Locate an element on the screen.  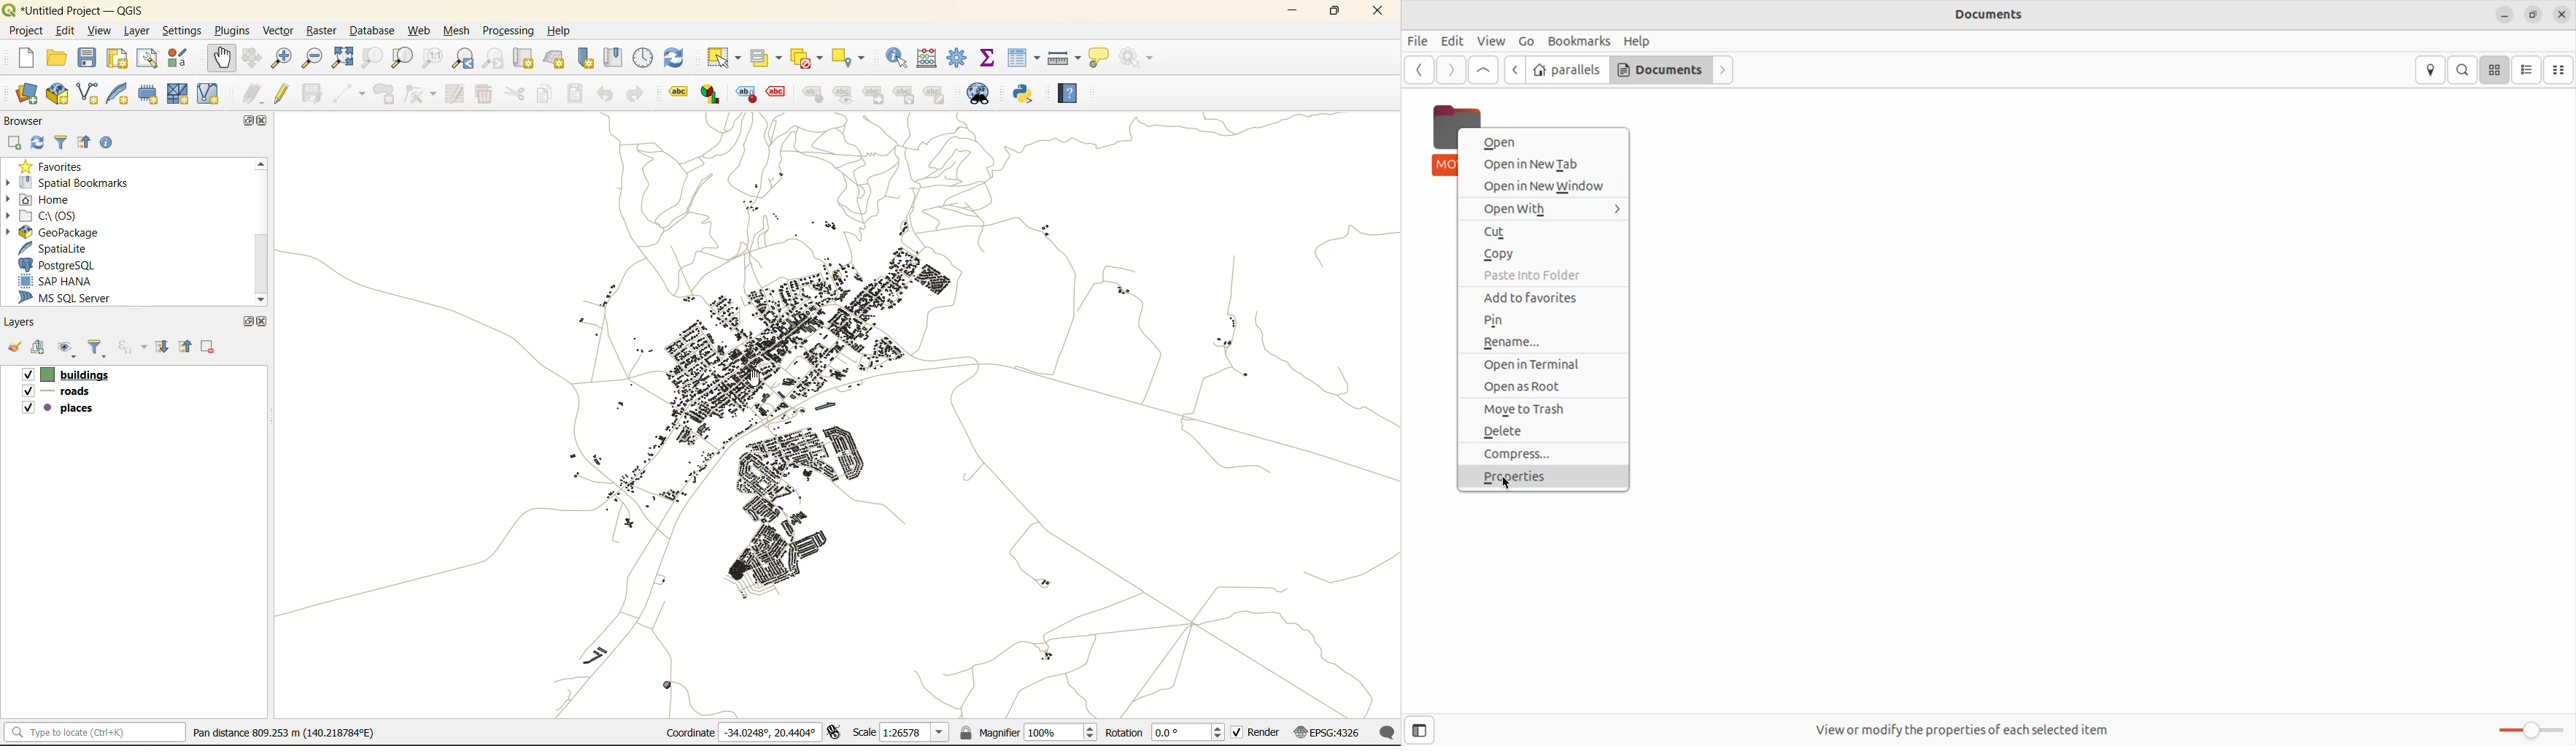
Open is located at coordinates (1540, 141).